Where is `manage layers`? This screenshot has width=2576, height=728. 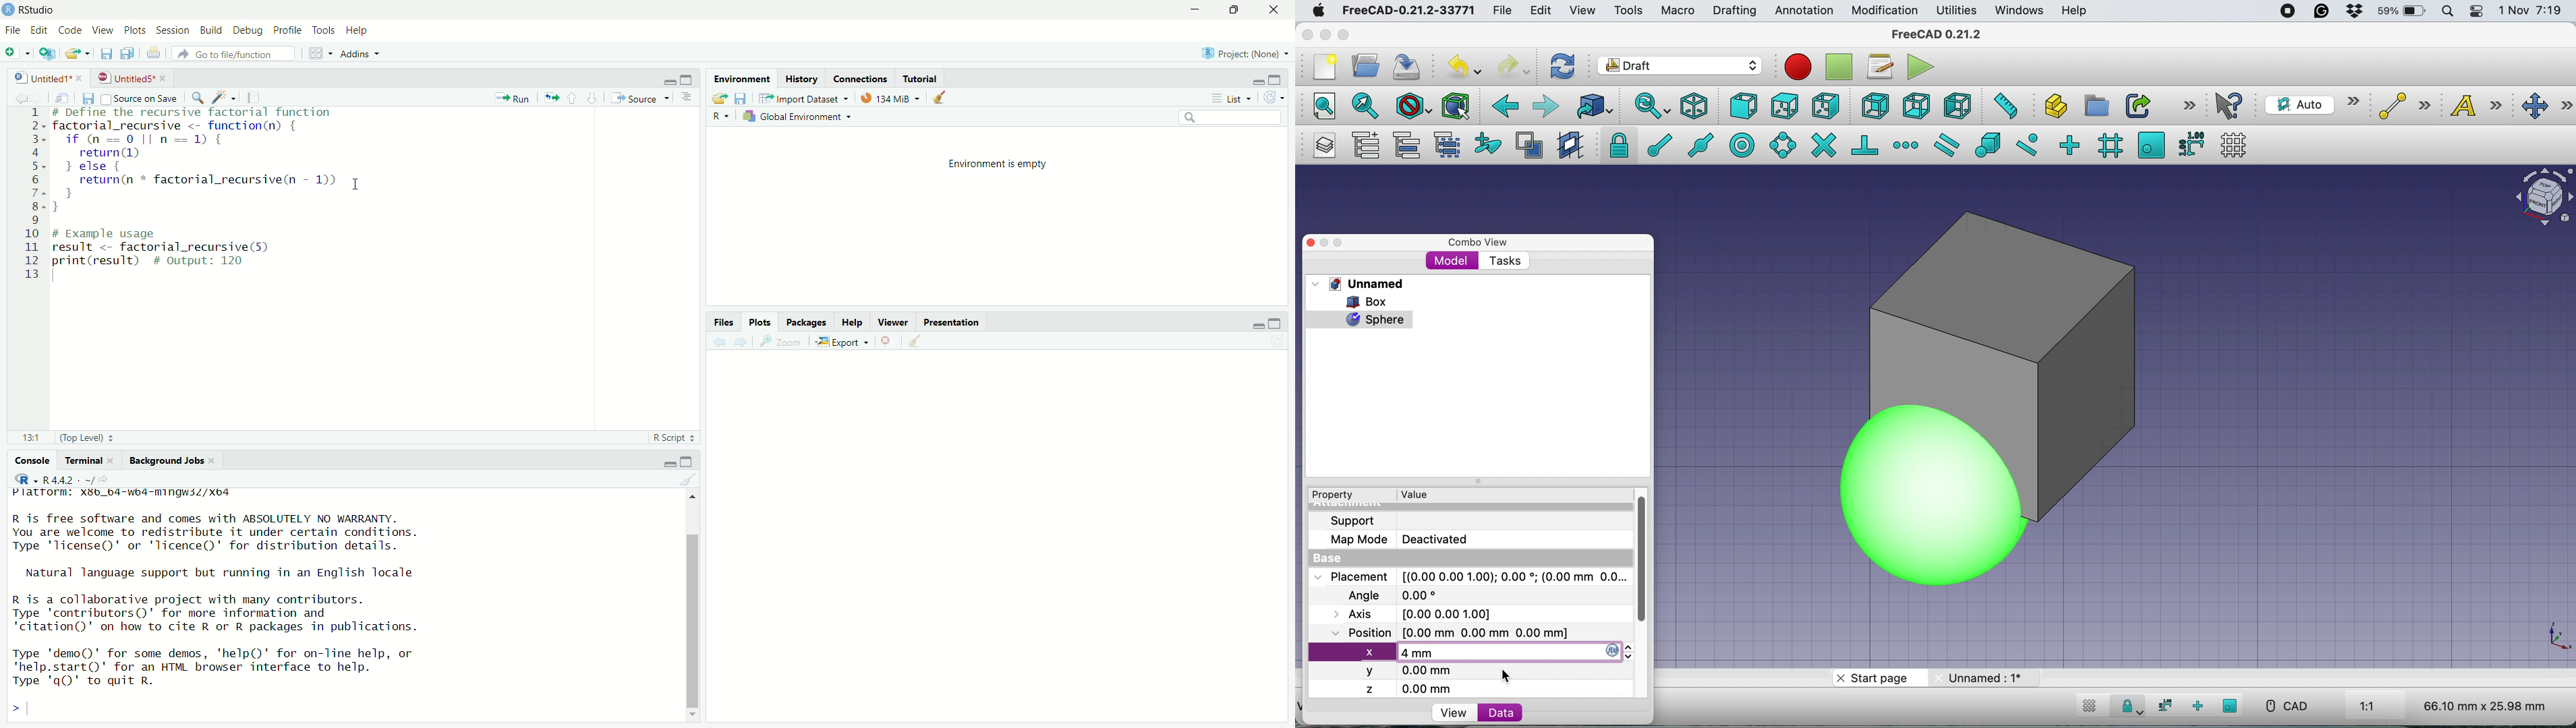 manage layers is located at coordinates (1321, 146).